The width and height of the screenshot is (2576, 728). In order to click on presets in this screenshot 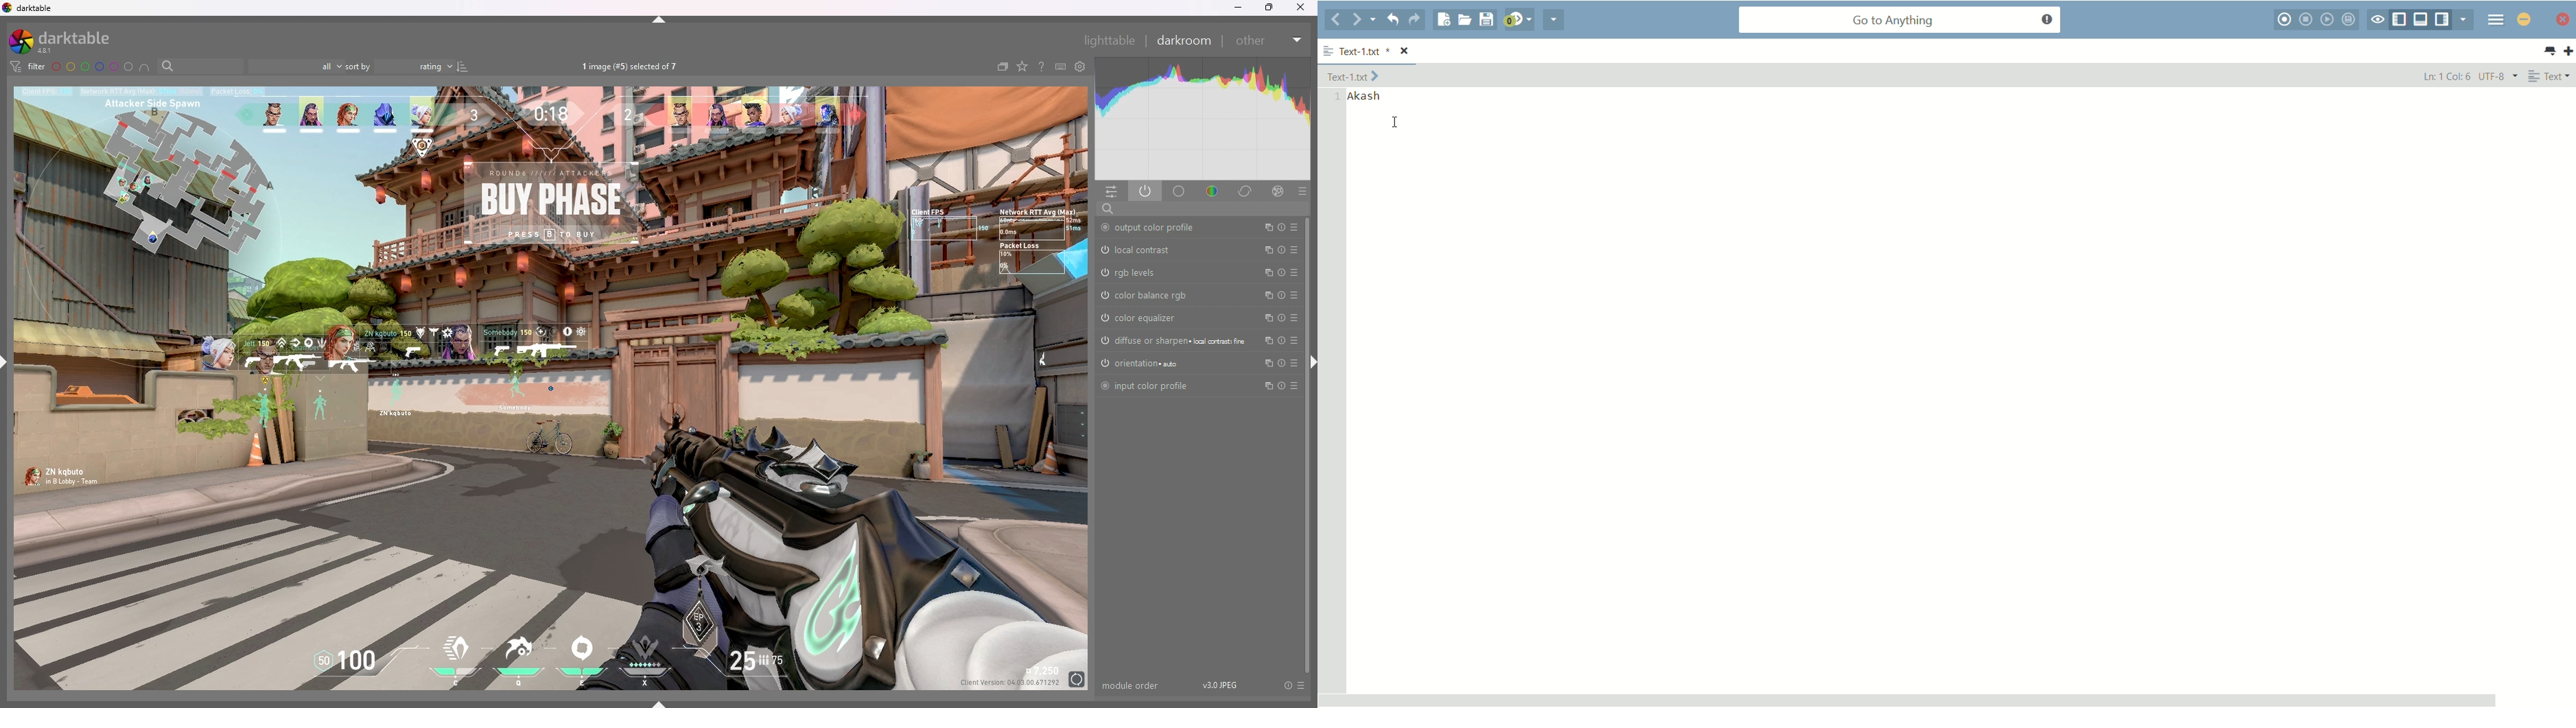, I will do `click(1293, 318)`.